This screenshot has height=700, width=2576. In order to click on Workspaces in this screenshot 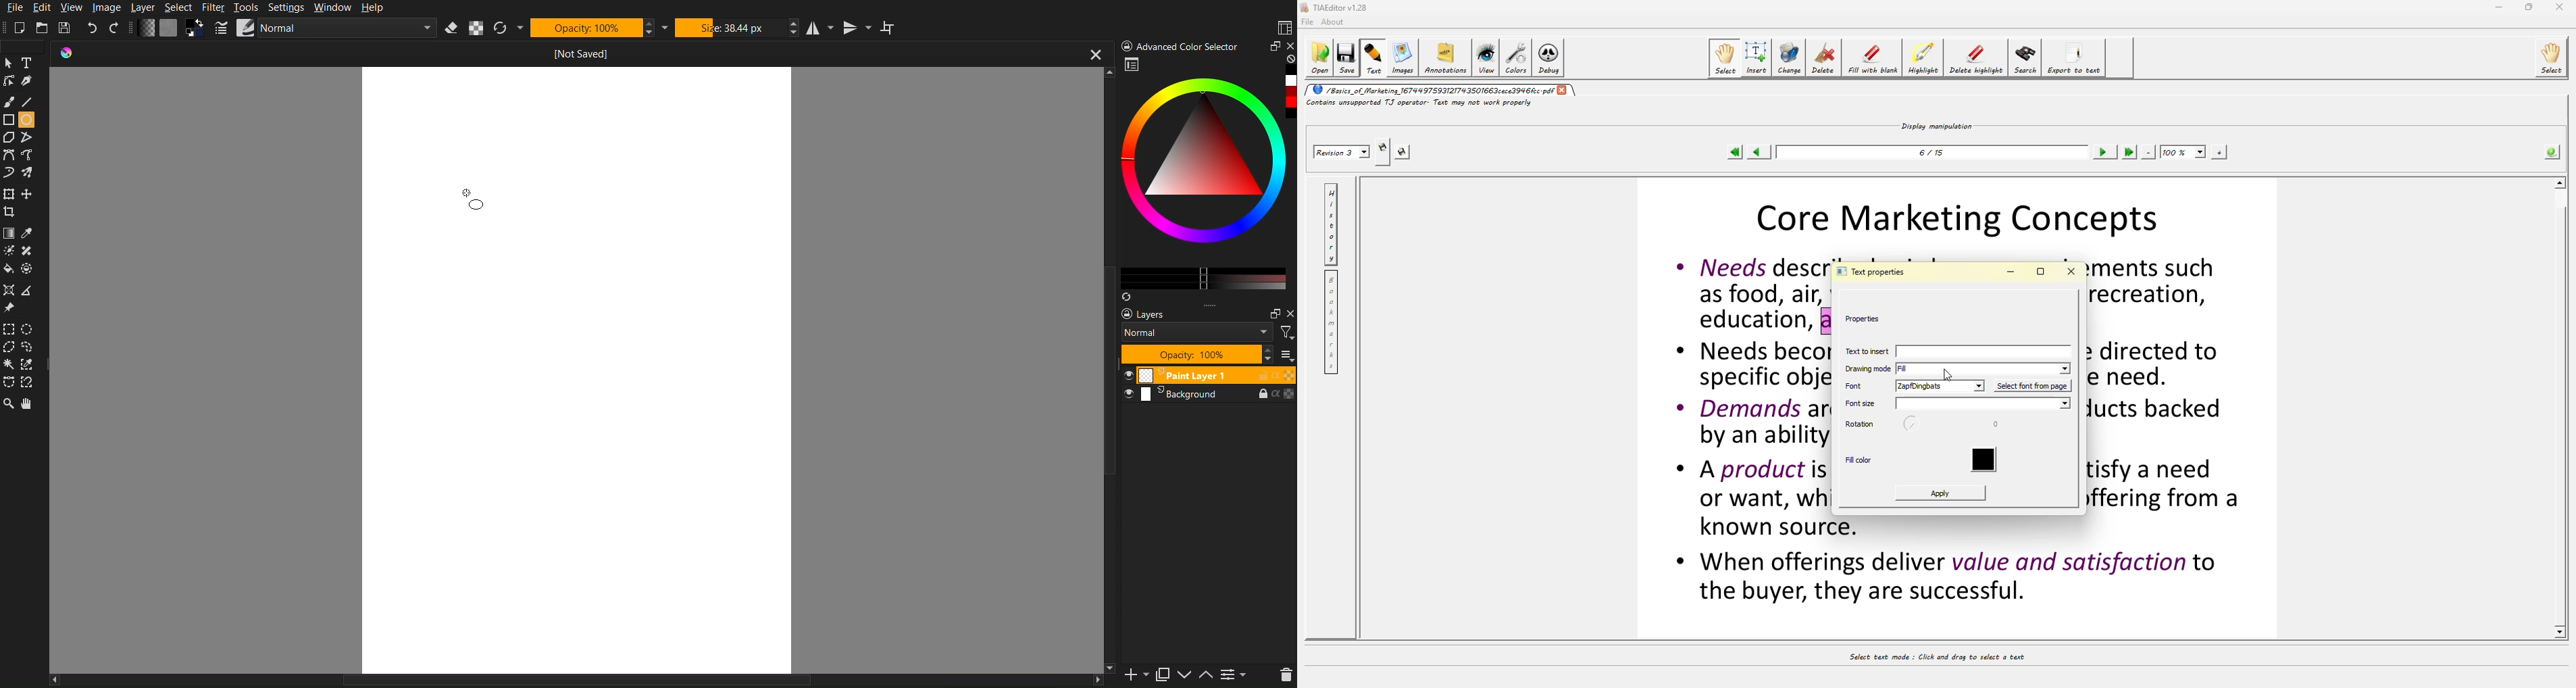, I will do `click(1284, 26)`.